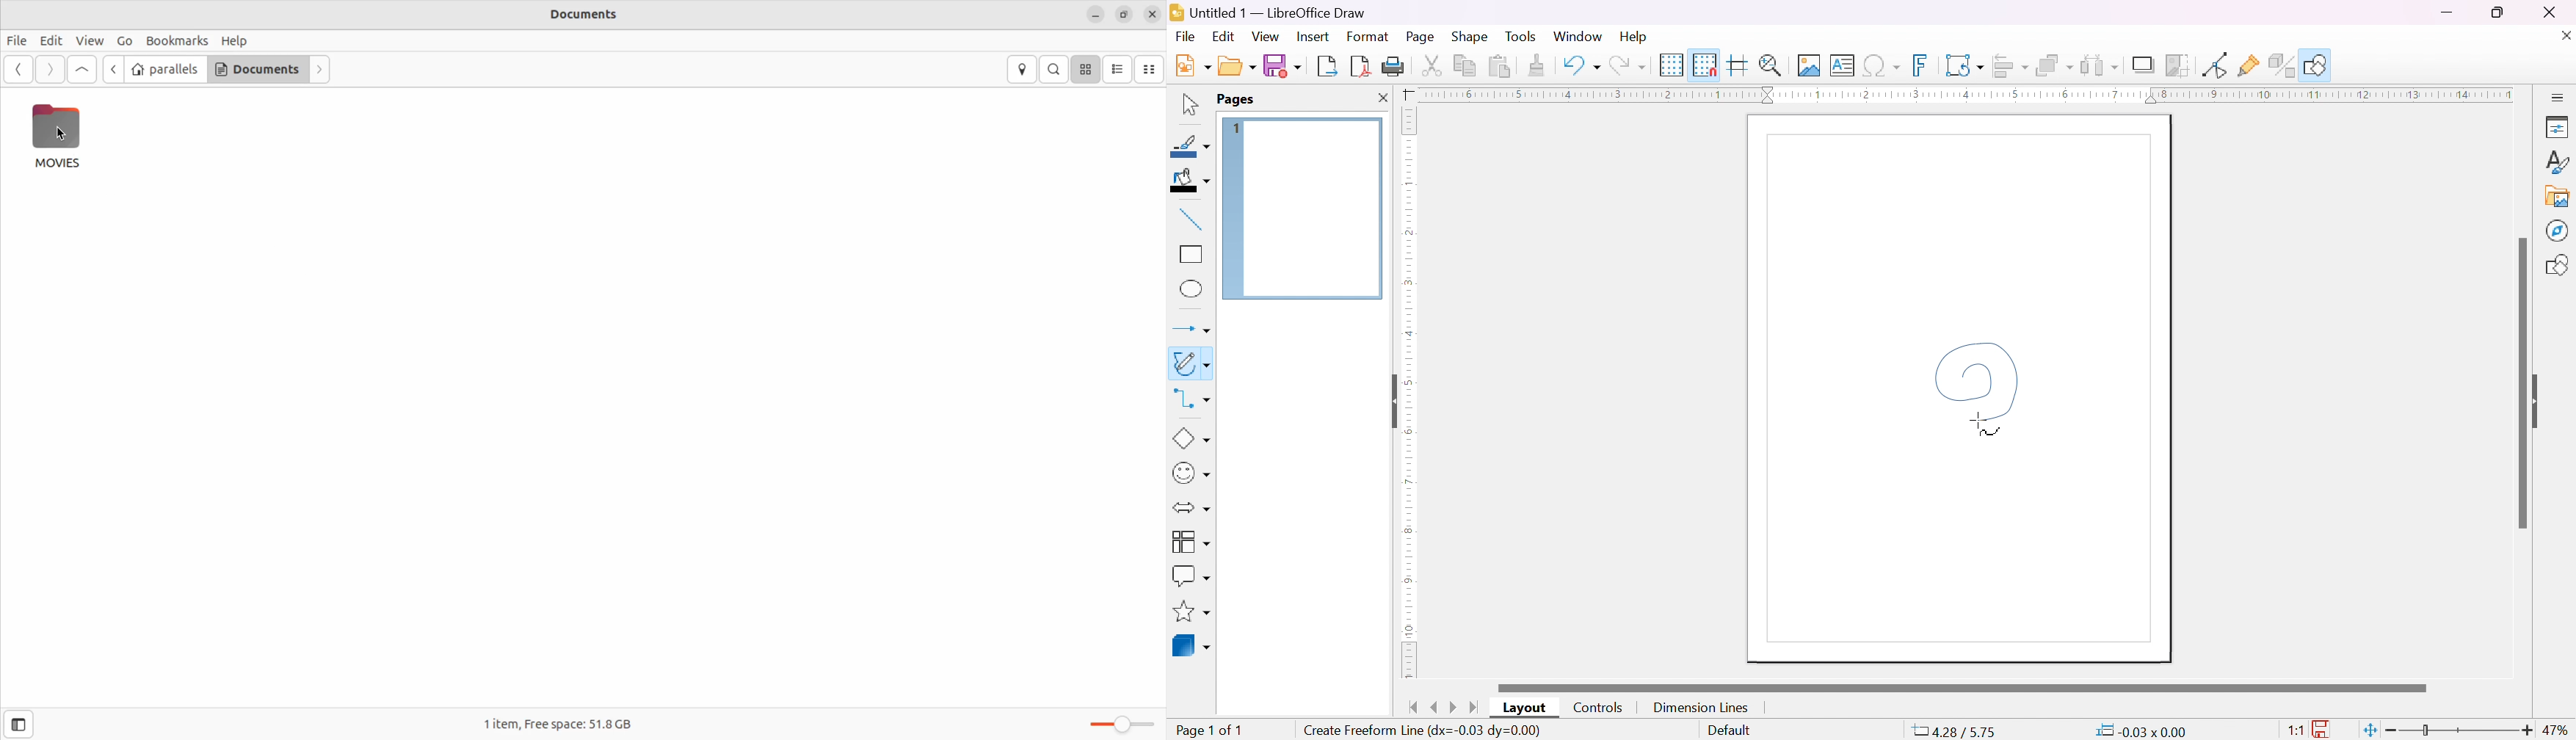 The image size is (2576, 756). I want to click on navigator, so click(2558, 231).